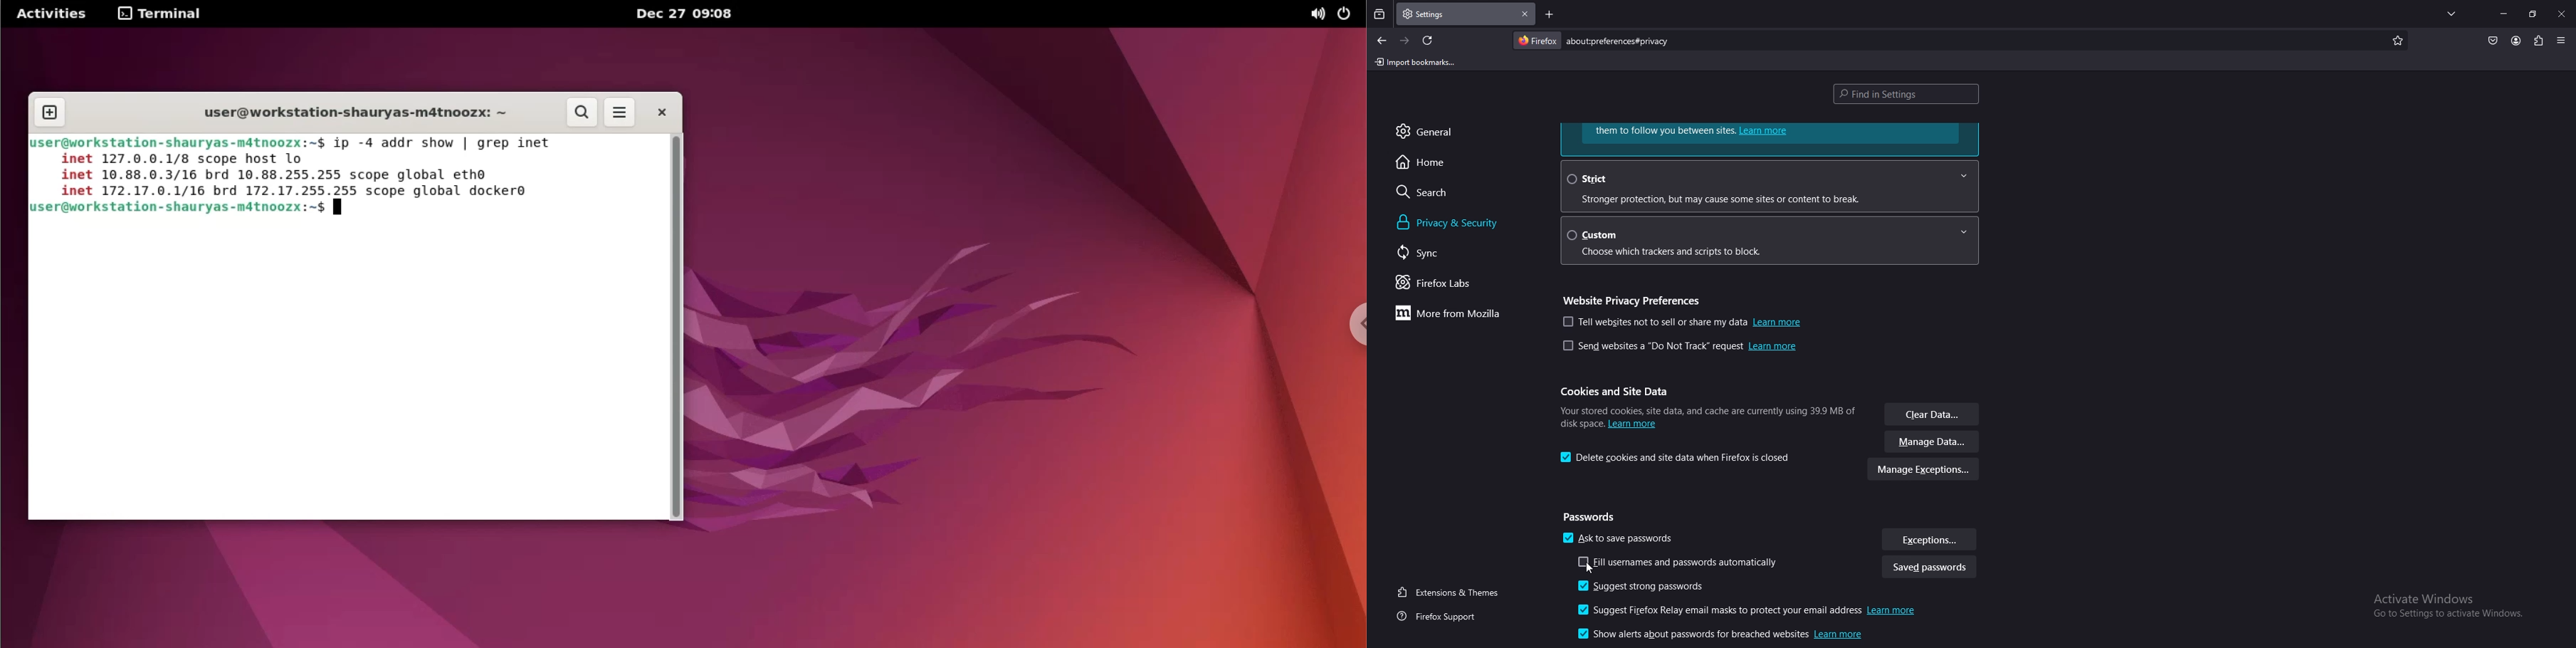  What do you see at coordinates (2505, 13) in the screenshot?
I see `minimize` at bounding box center [2505, 13].